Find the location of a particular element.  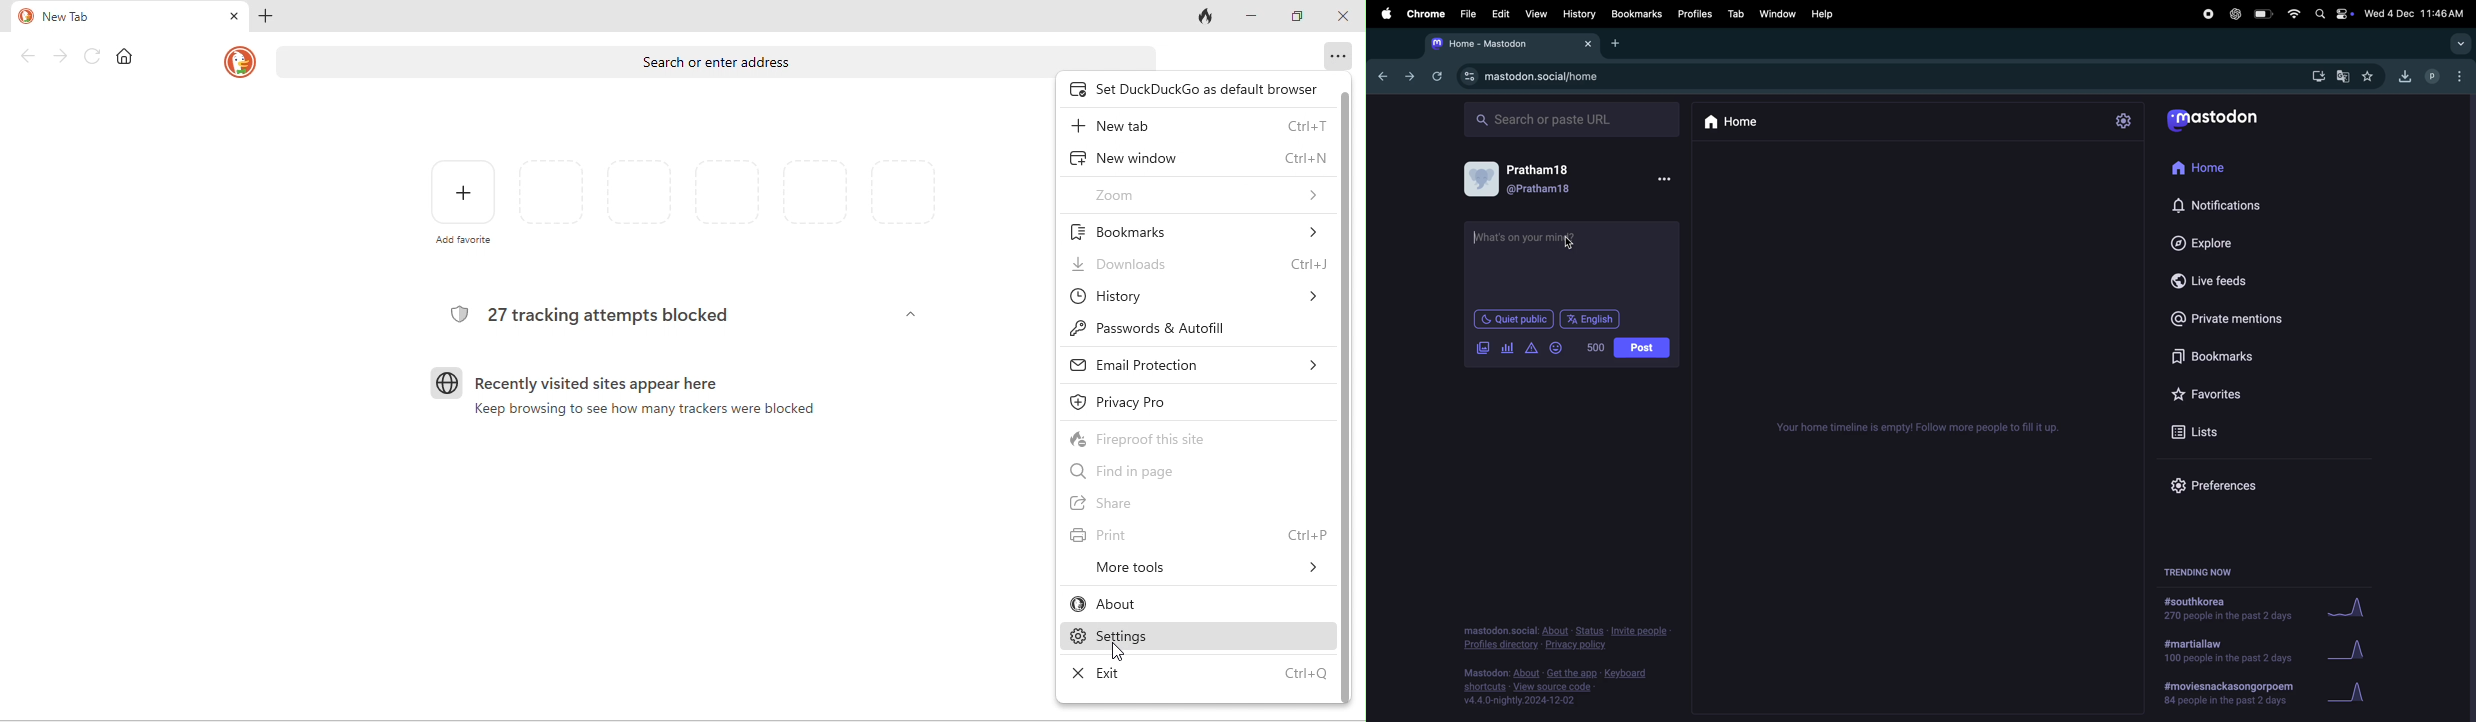

cursor is located at coordinates (1477, 234).